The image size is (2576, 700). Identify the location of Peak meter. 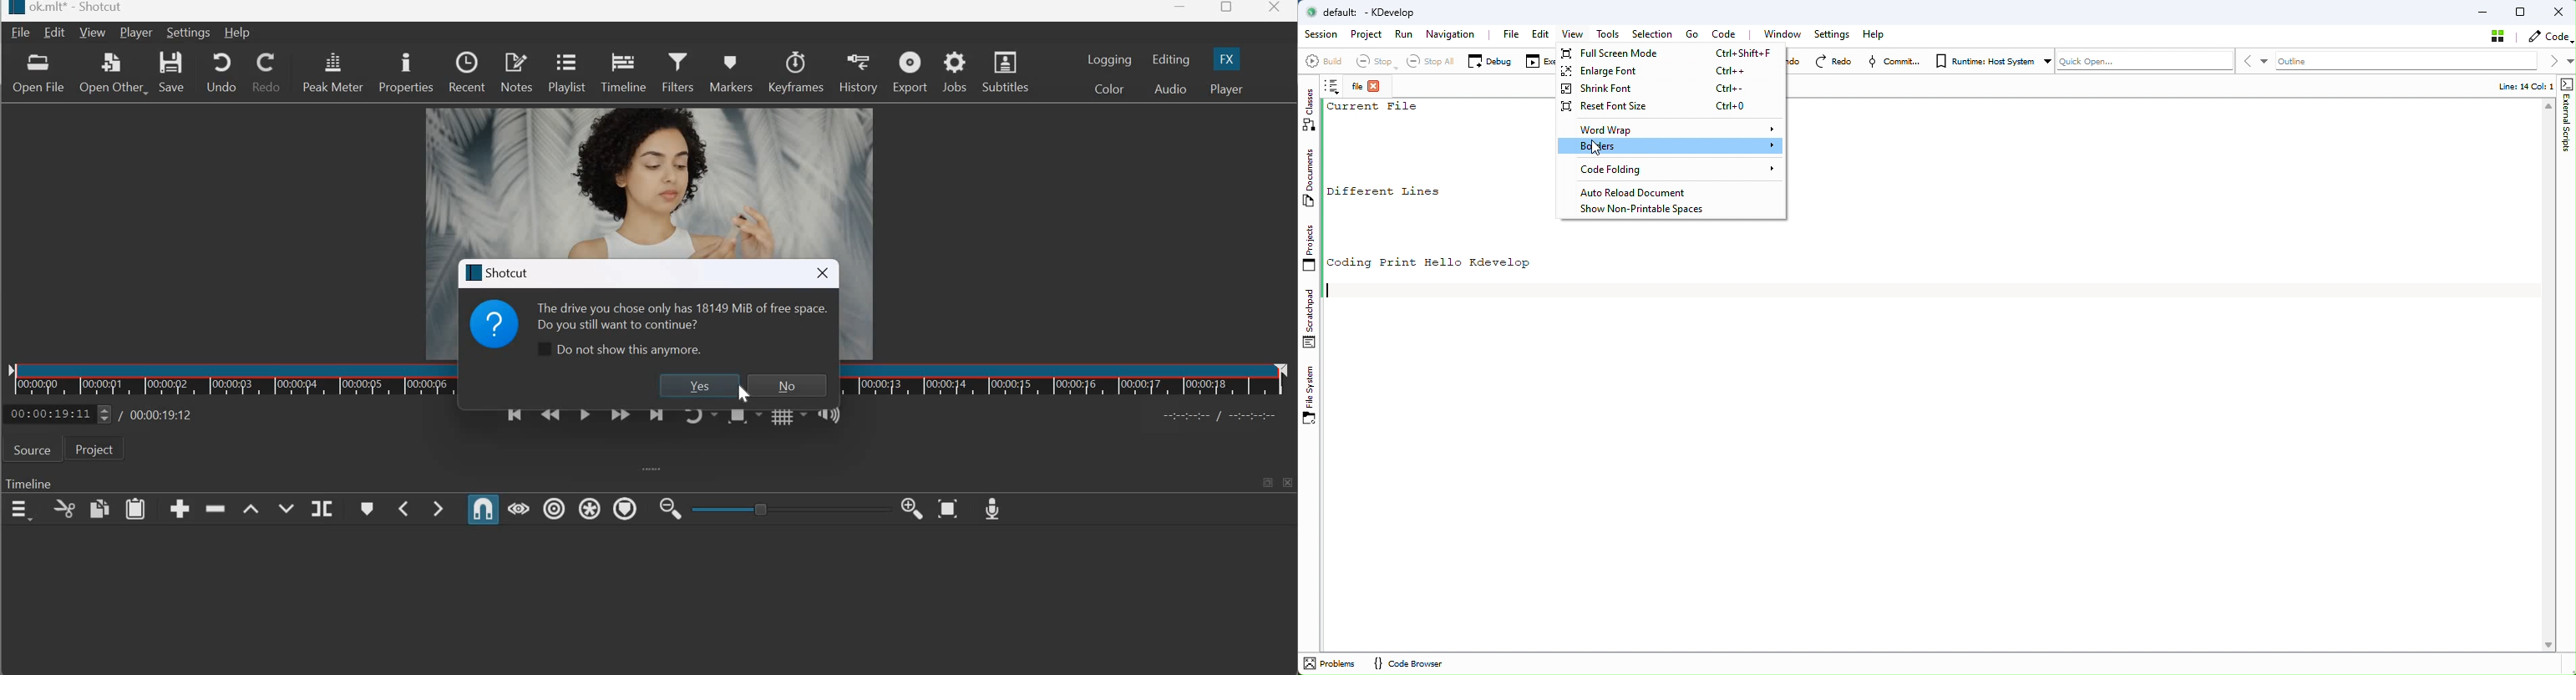
(332, 71).